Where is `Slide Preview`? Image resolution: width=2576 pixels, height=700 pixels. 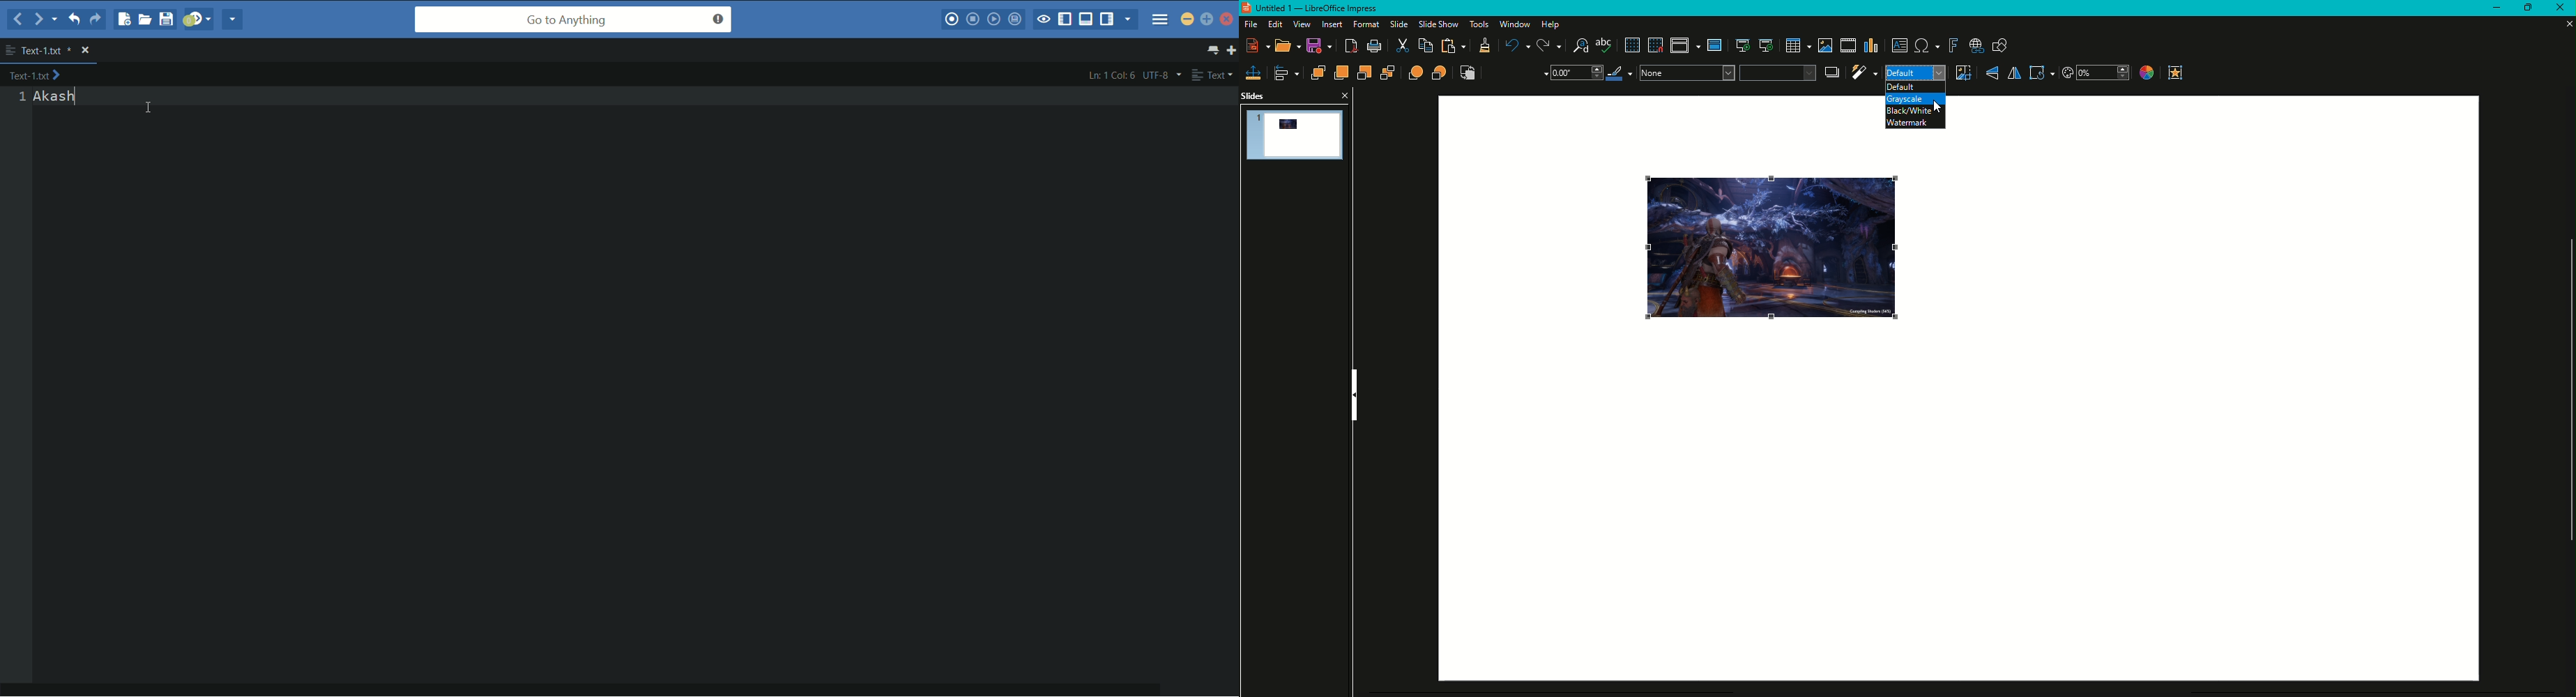 Slide Preview is located at coordinates (1296, 134).